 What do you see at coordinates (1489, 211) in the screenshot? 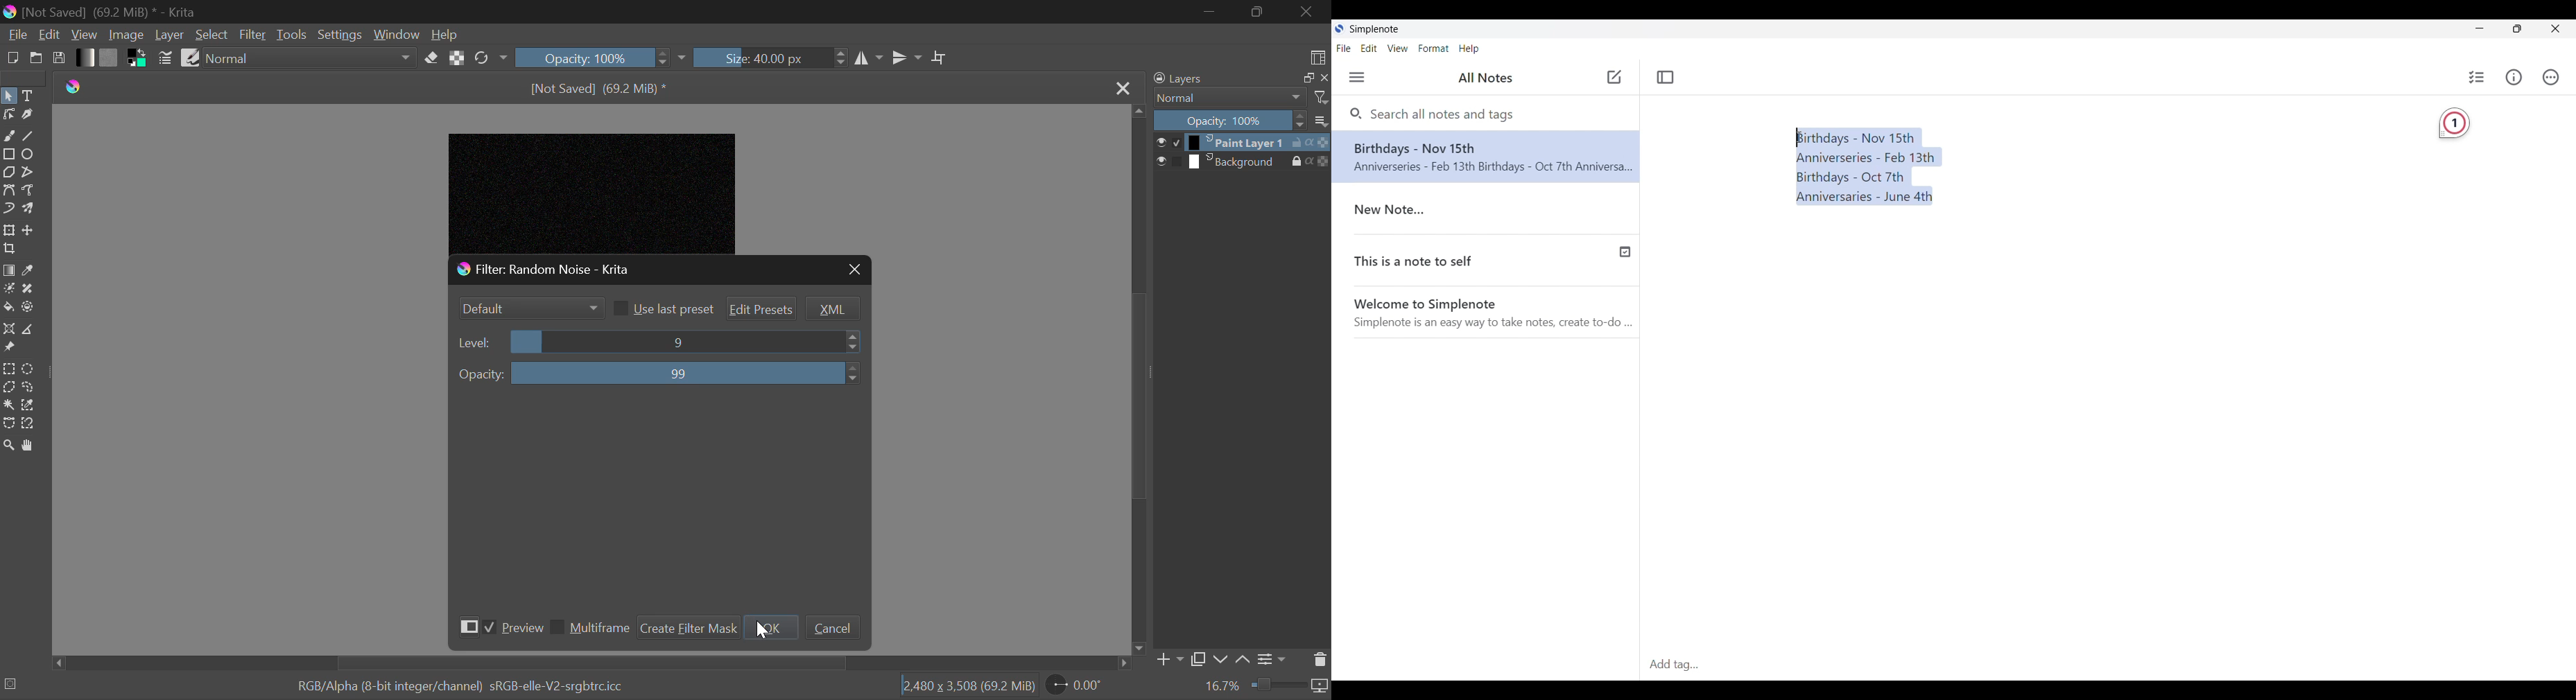
I see `New Note..(Older note)` at bounding box center [1489, 211].